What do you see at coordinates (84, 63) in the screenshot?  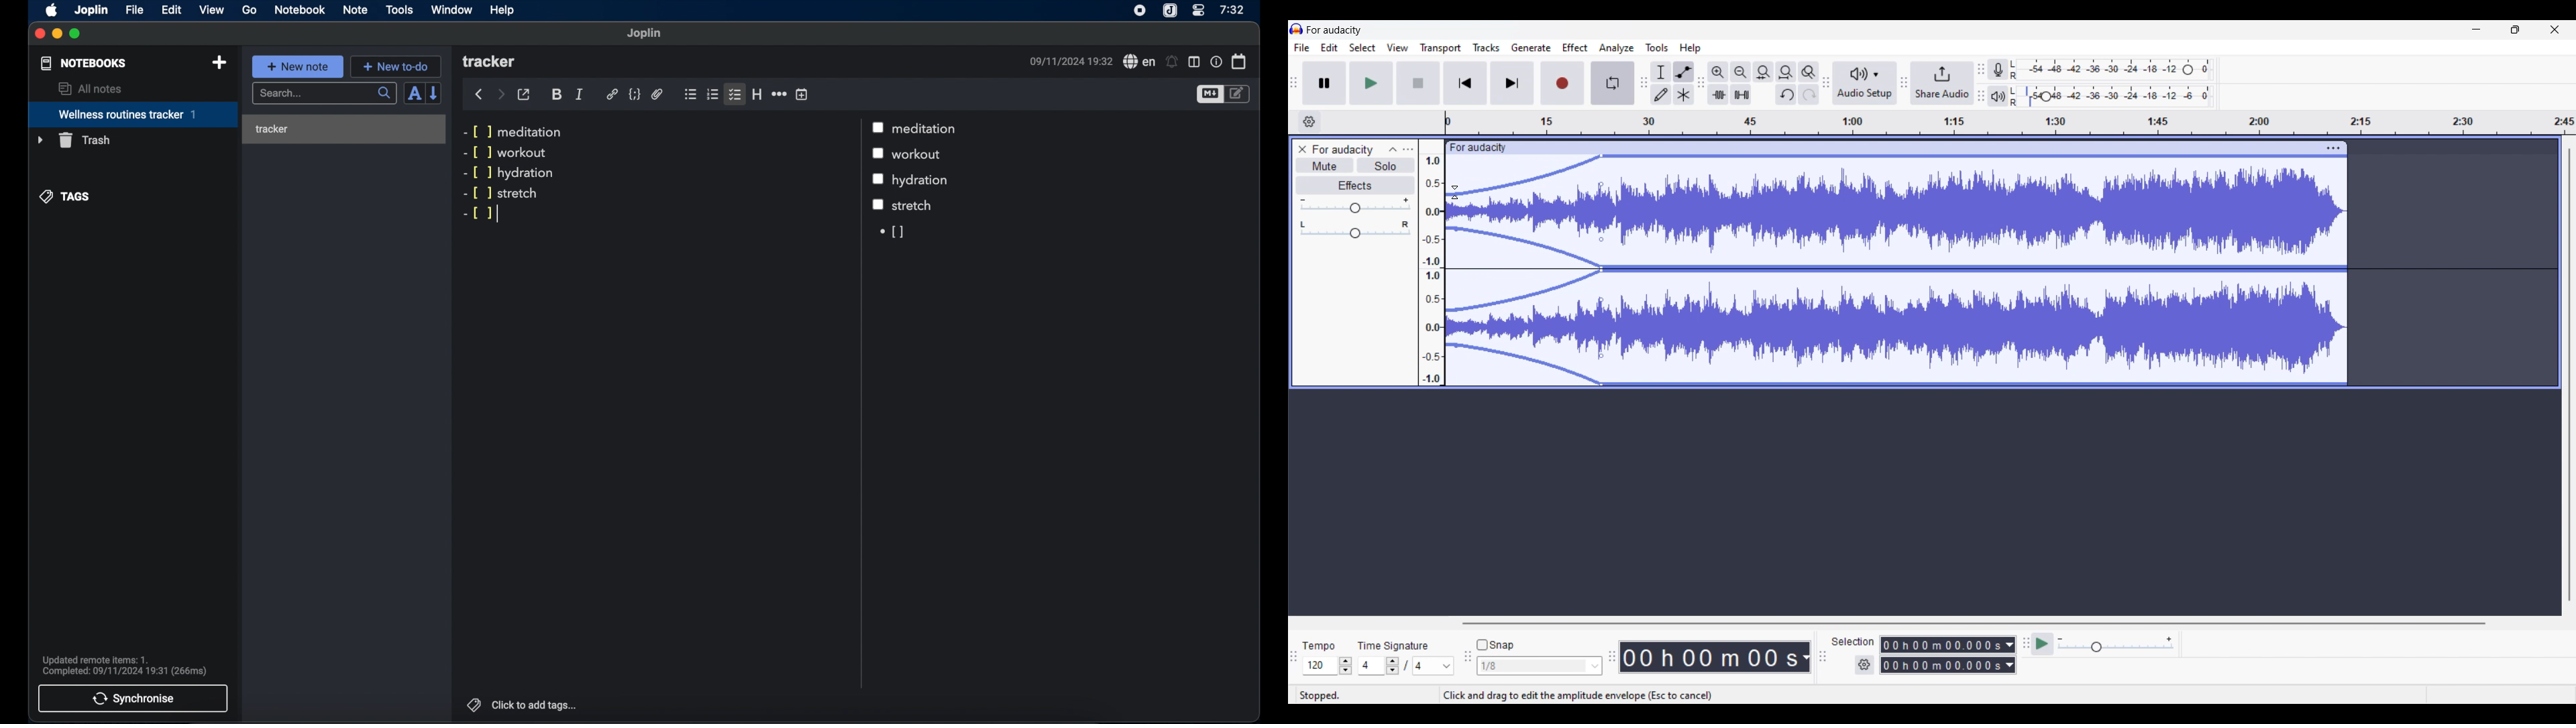 I see `notebooks` at bounding box center [84, 63].